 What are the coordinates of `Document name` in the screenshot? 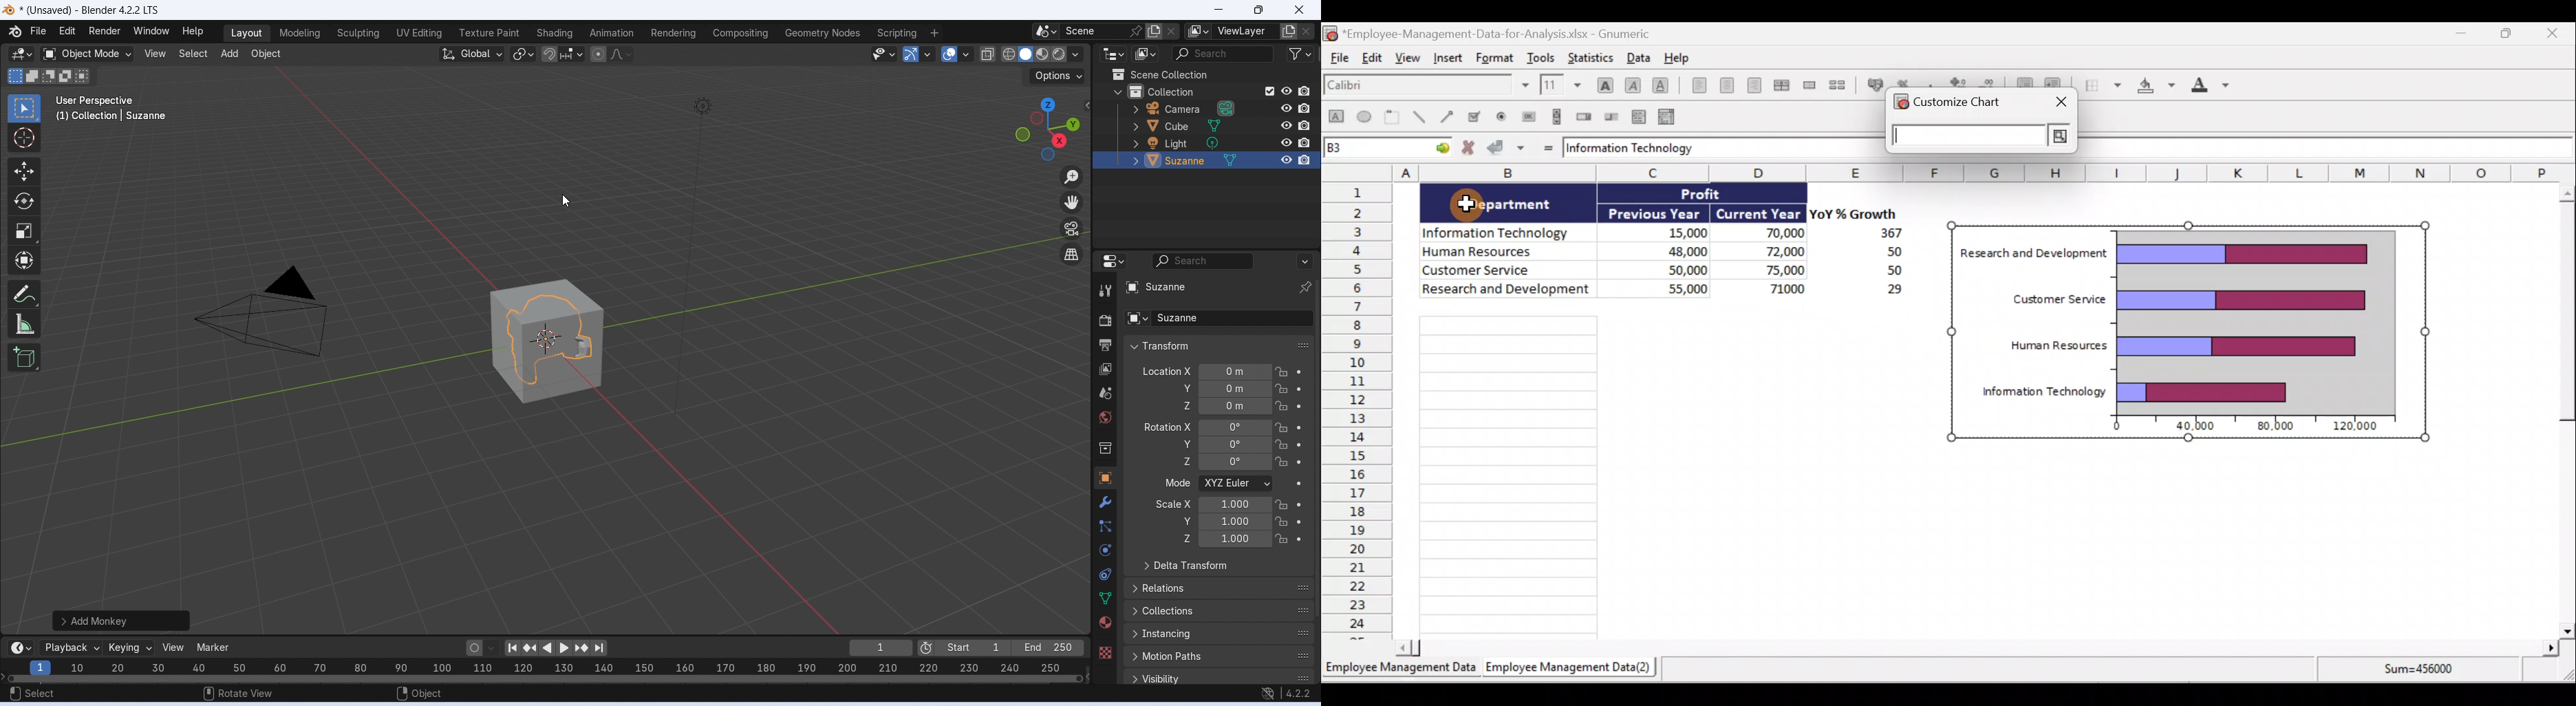 It's located at (1488, 32).